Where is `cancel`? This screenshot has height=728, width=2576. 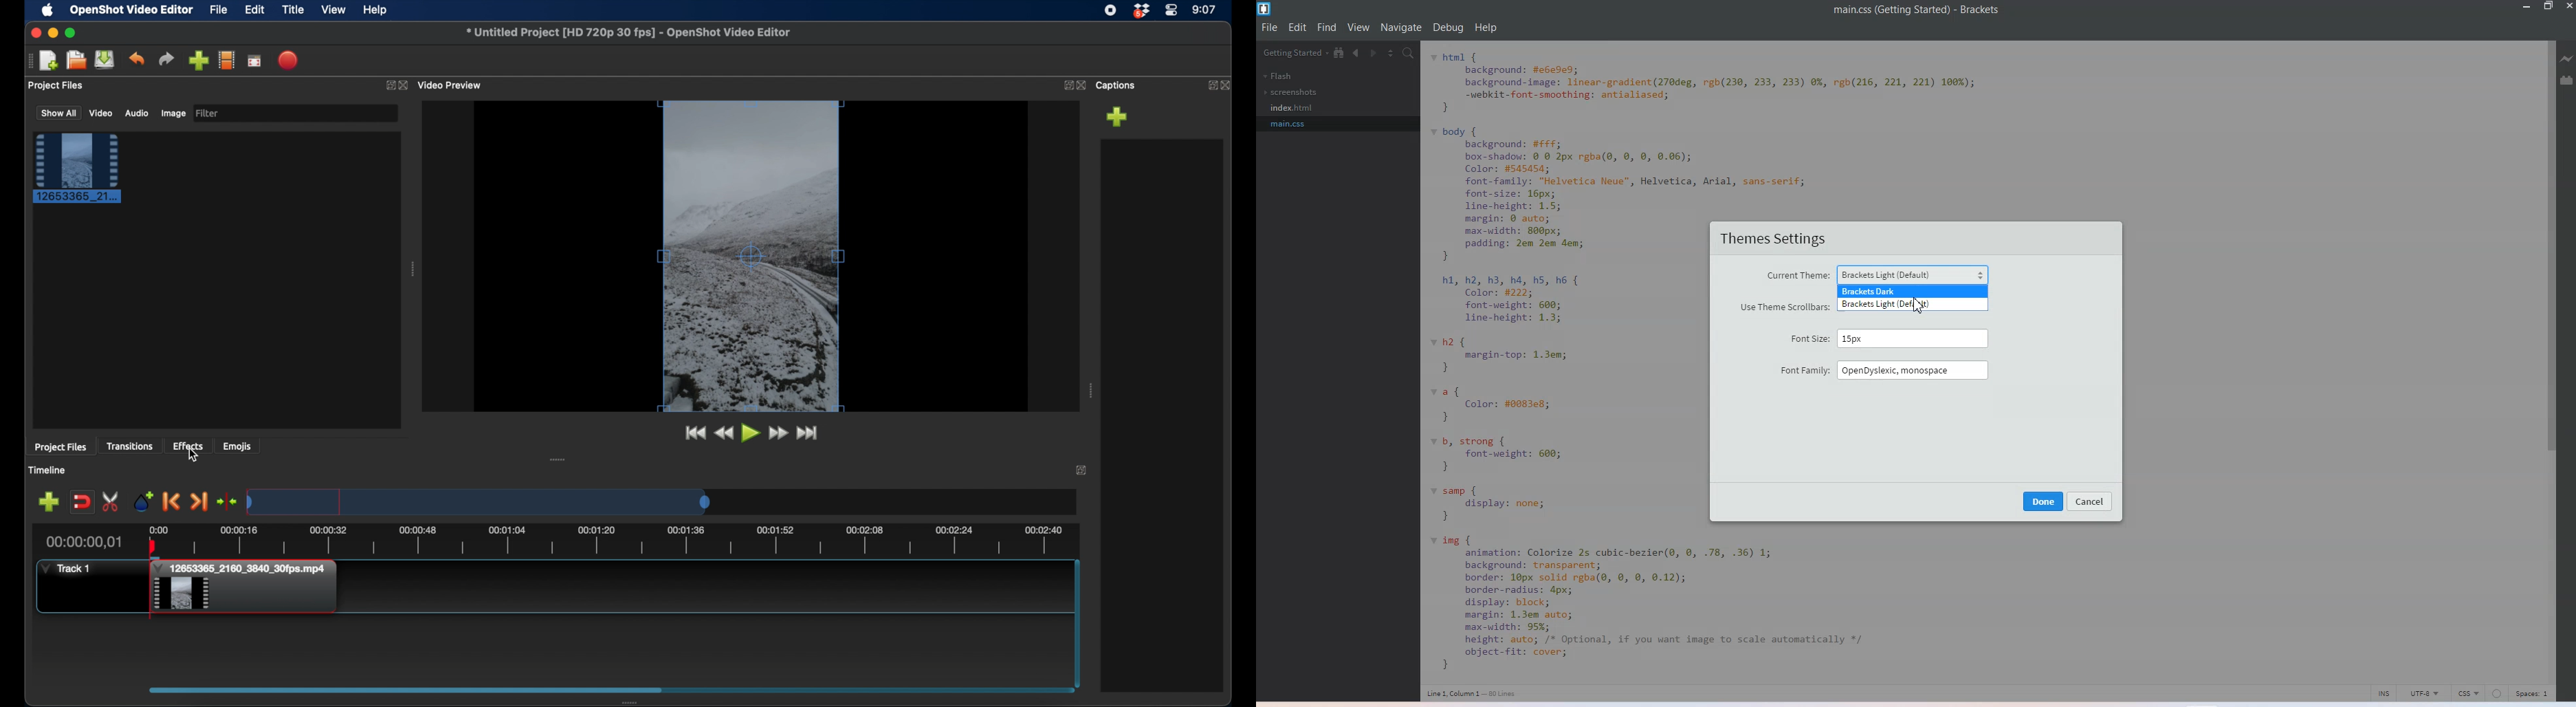 cancel is located at coordinates (2090, 500).